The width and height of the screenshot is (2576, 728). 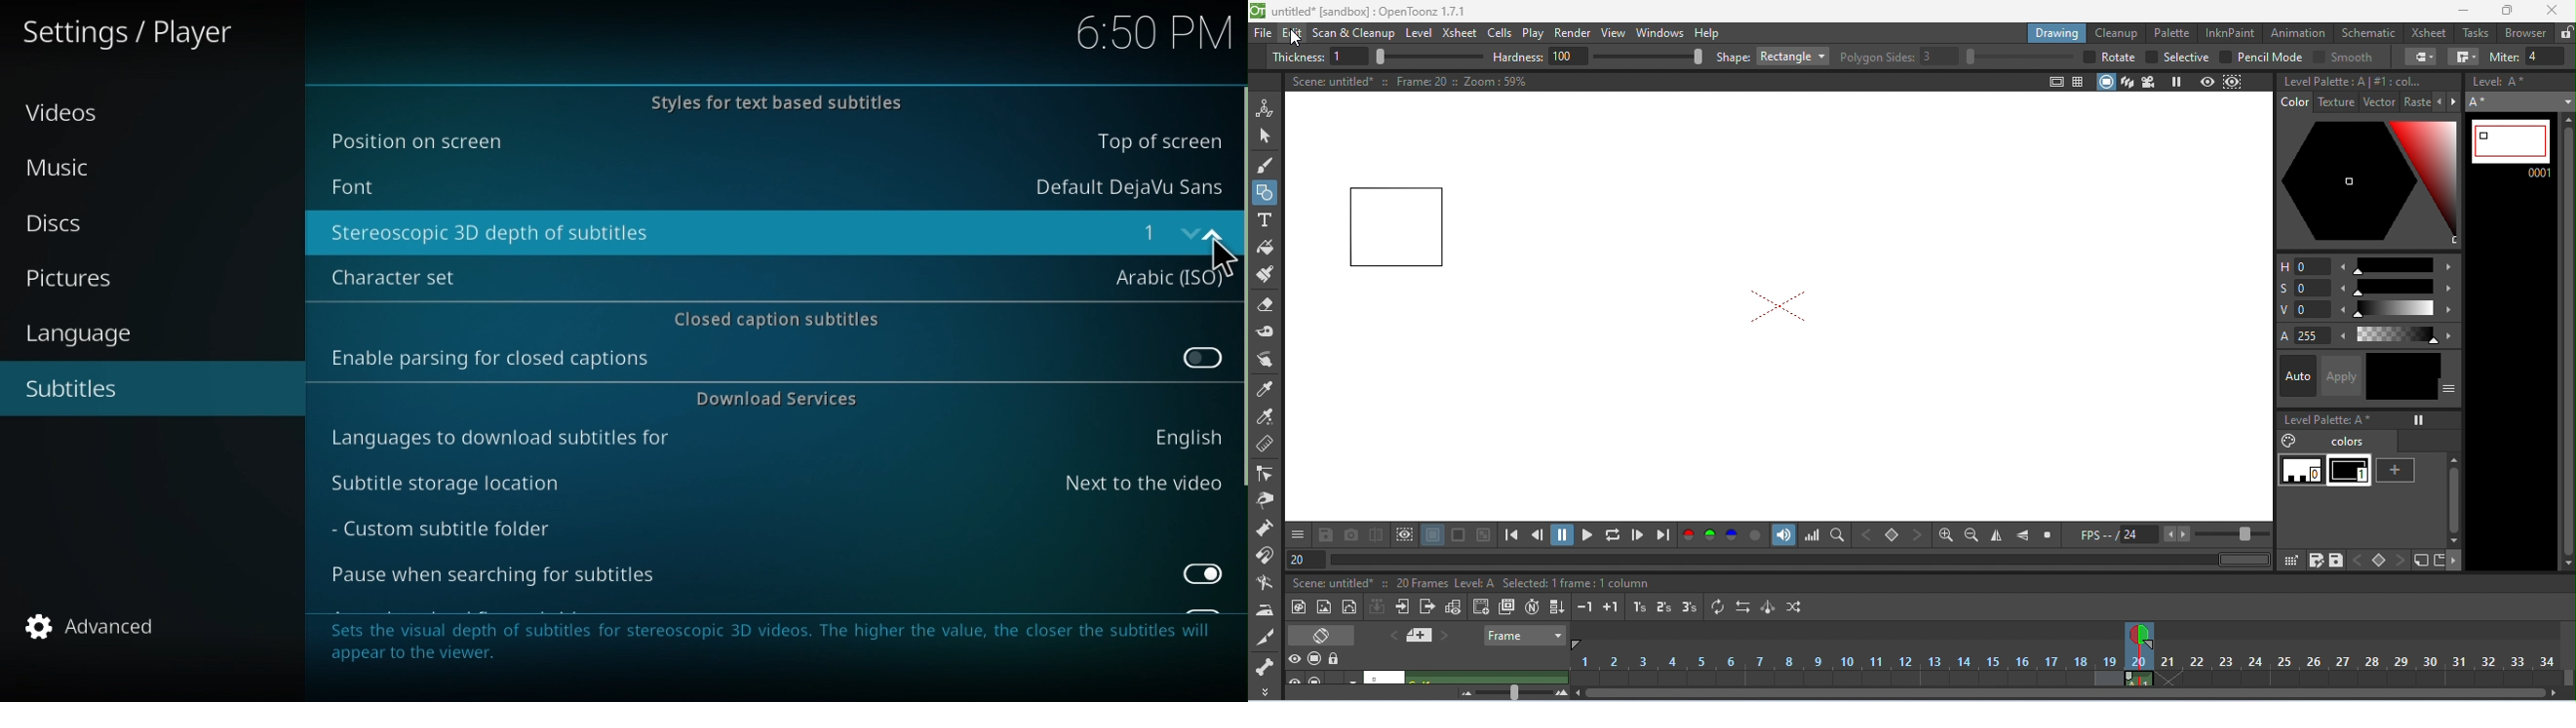 I want to click on paint brush, so click(x=1266, y=274).